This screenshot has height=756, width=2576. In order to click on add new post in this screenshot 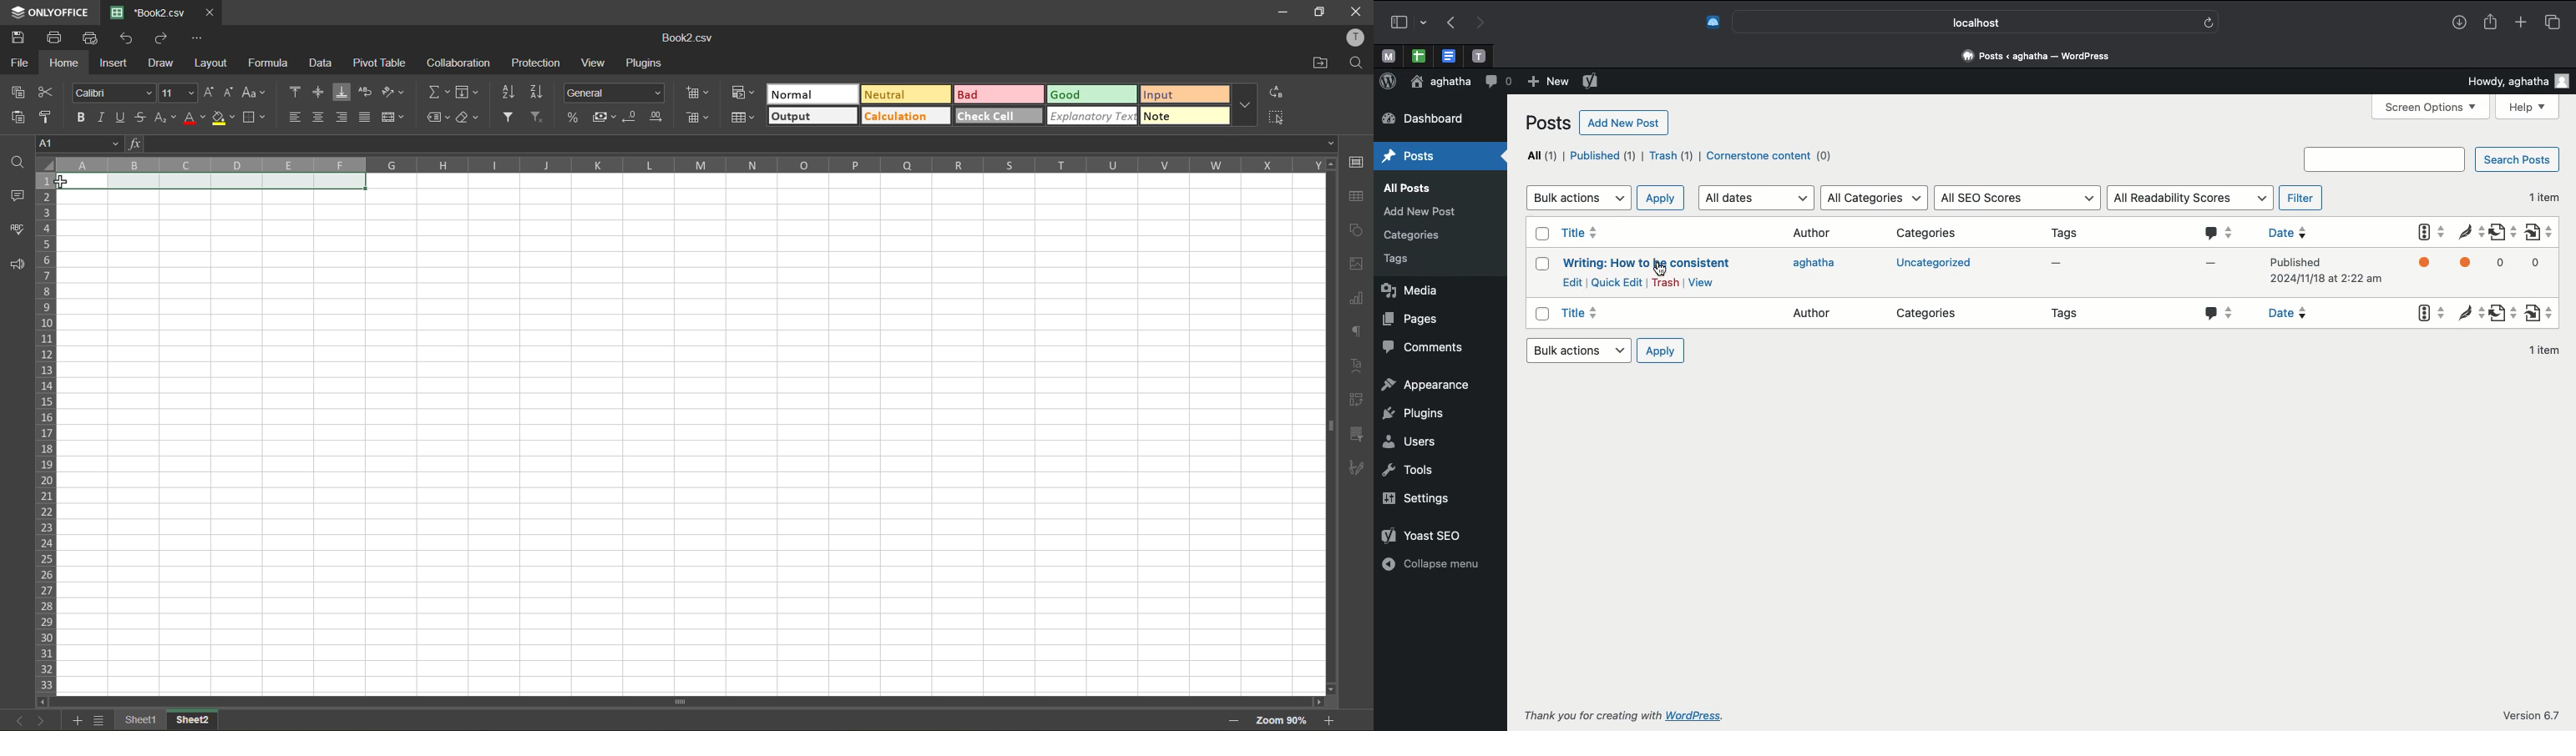, I will do `click(1418, 212)`.